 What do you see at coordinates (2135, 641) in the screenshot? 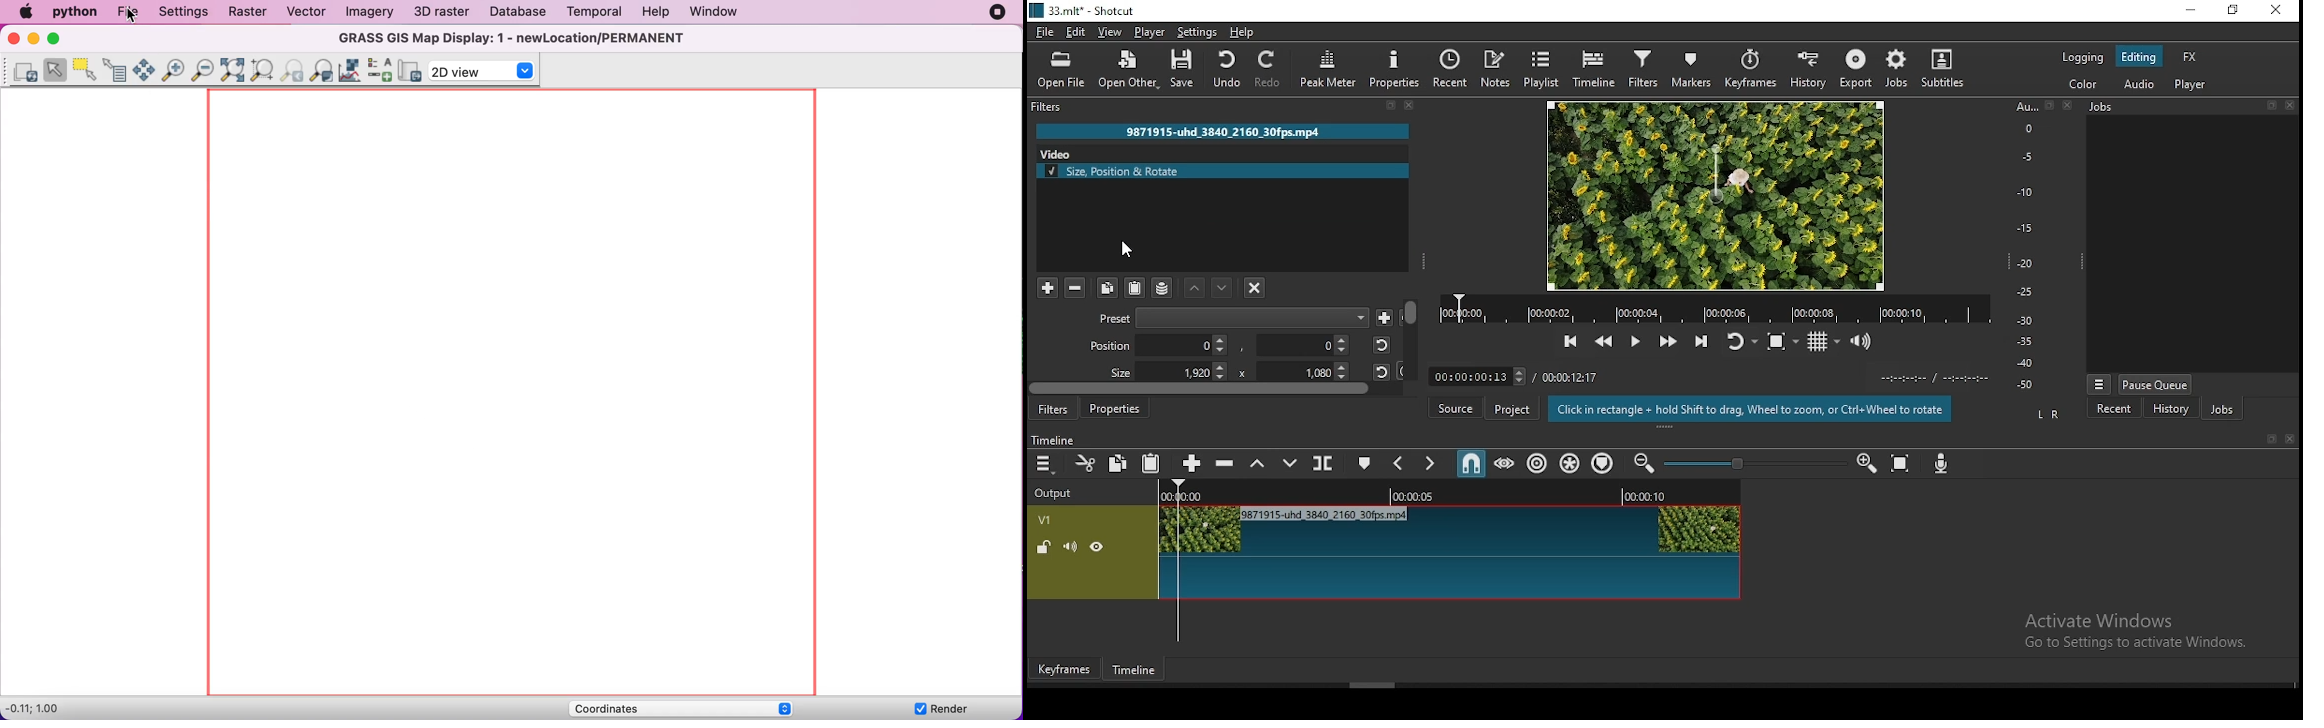
I see `Go to Settings to activate Windows.` at bounding box center [2135, 641].